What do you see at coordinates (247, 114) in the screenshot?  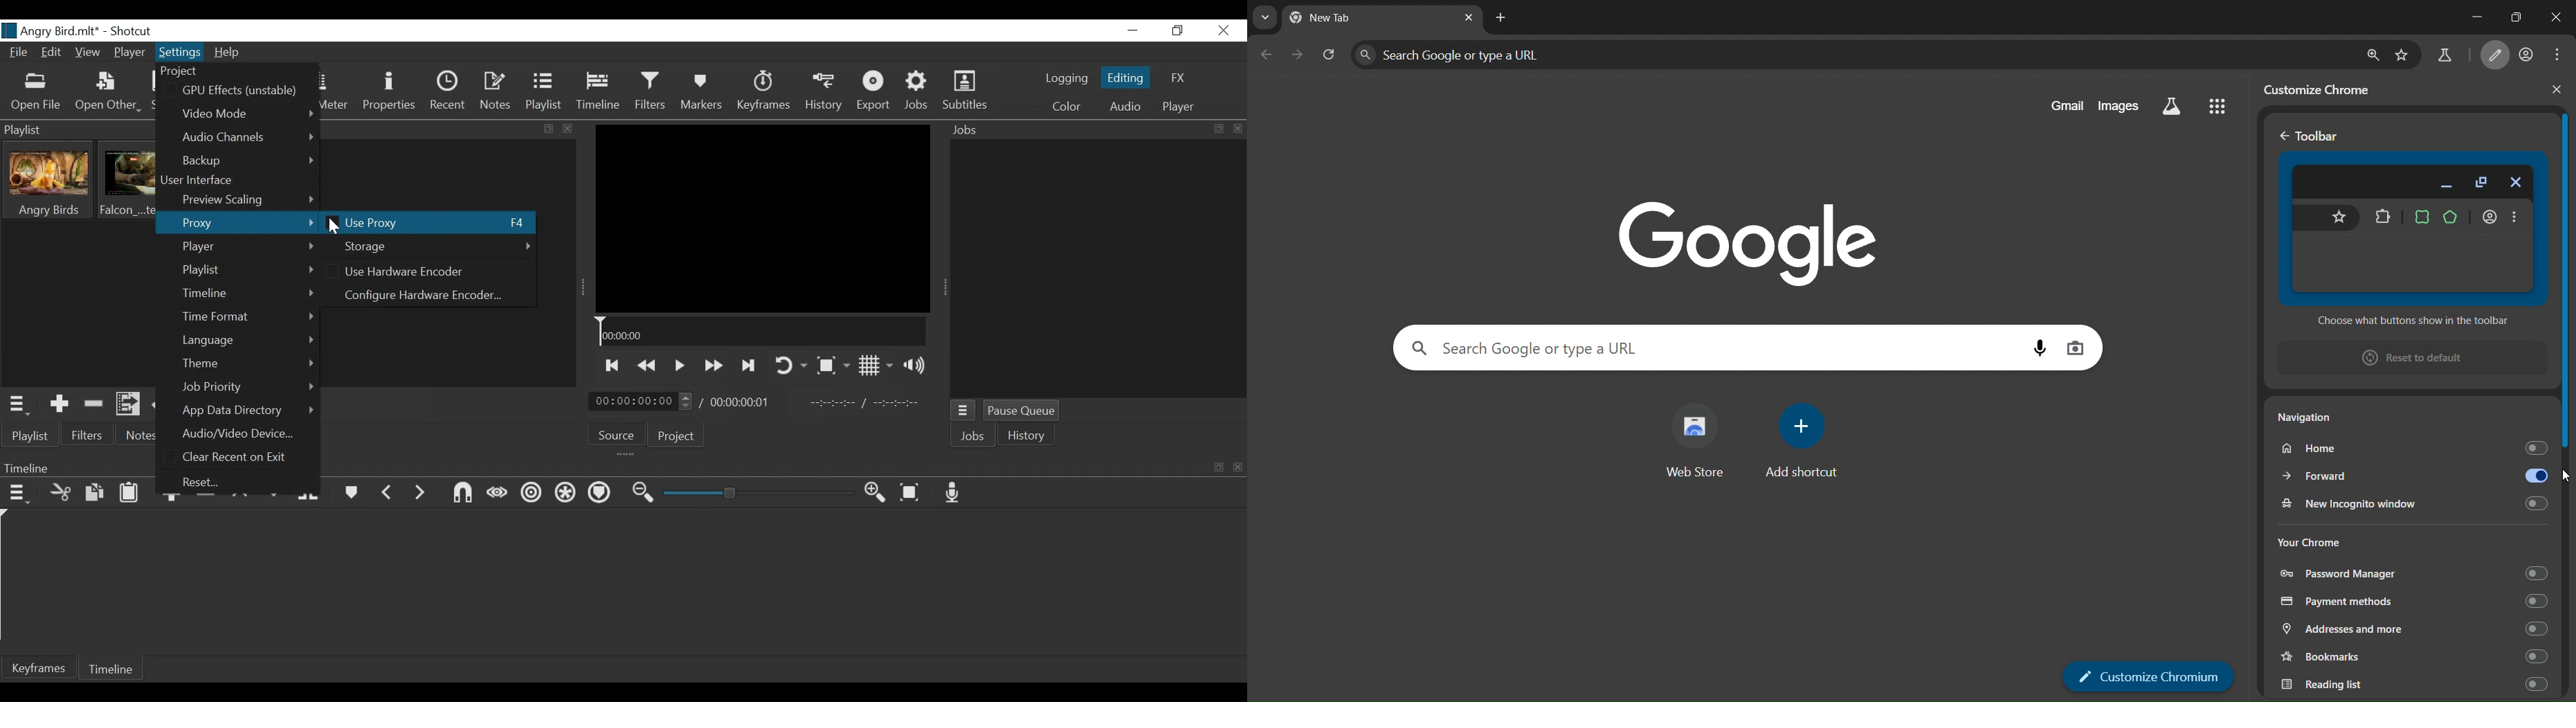 I see `Video Mode` at bounding box center [247, 114].